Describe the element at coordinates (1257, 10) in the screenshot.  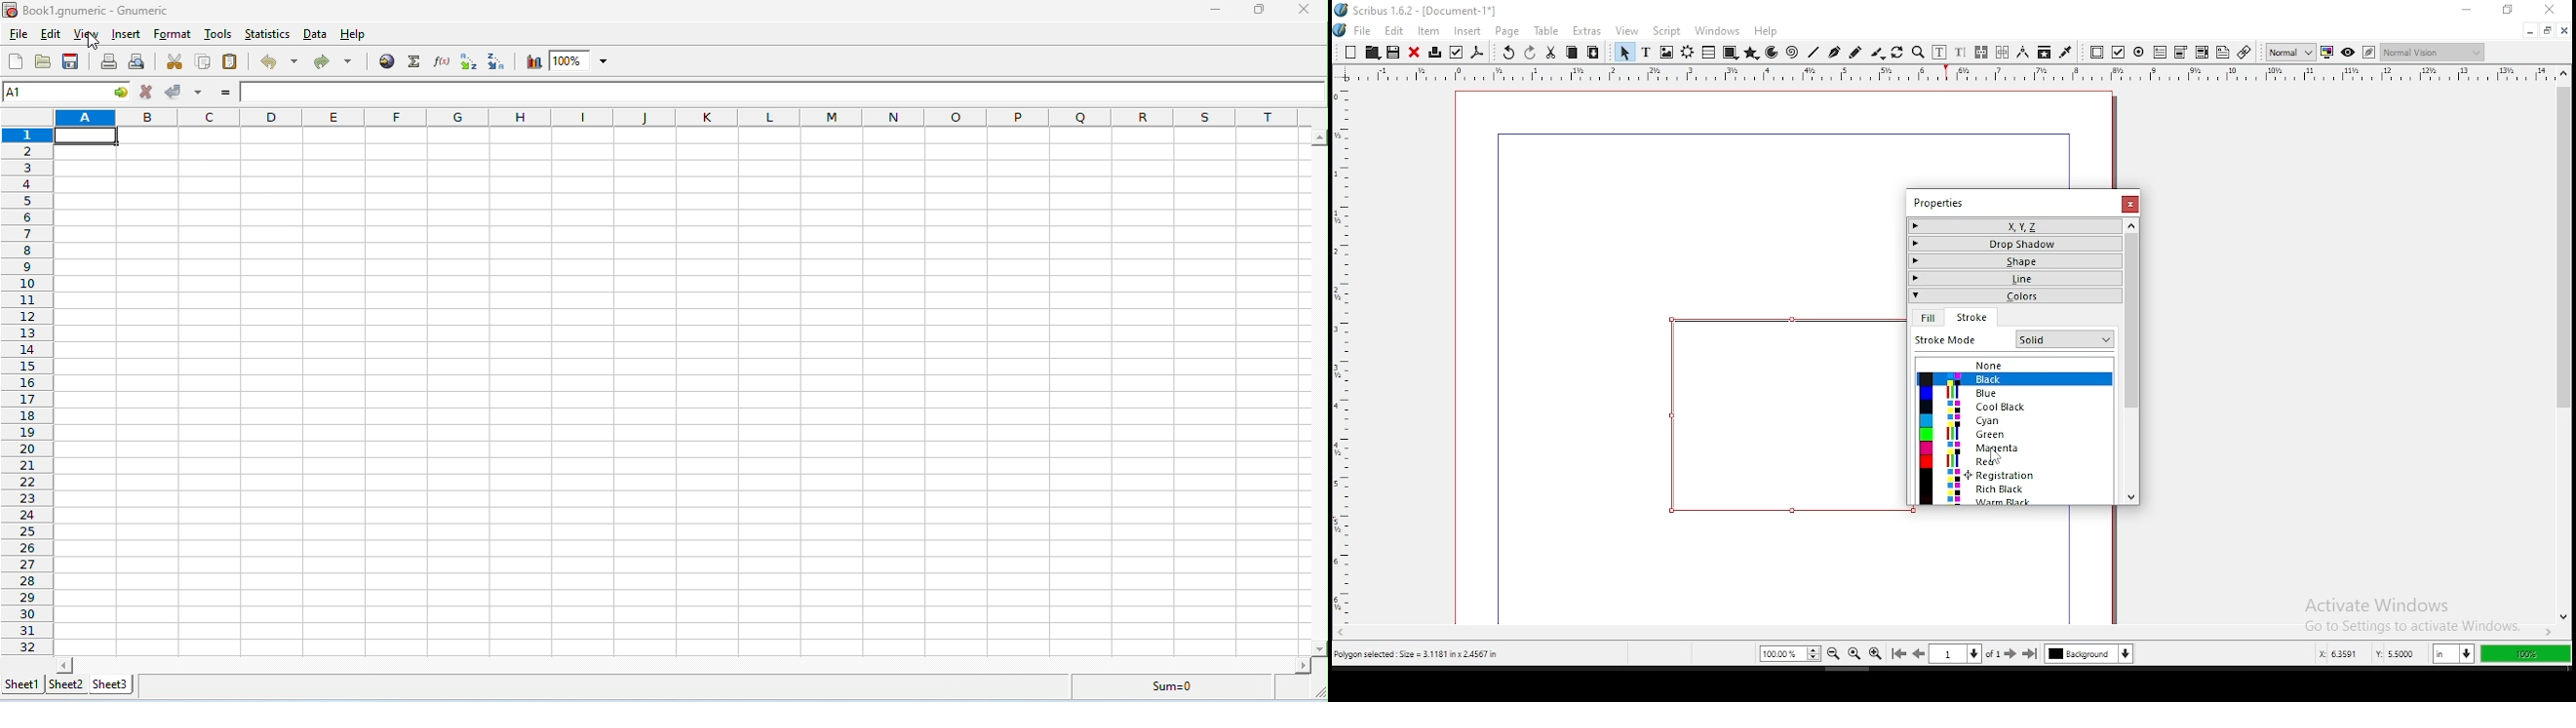
I see `maximize` at that location.